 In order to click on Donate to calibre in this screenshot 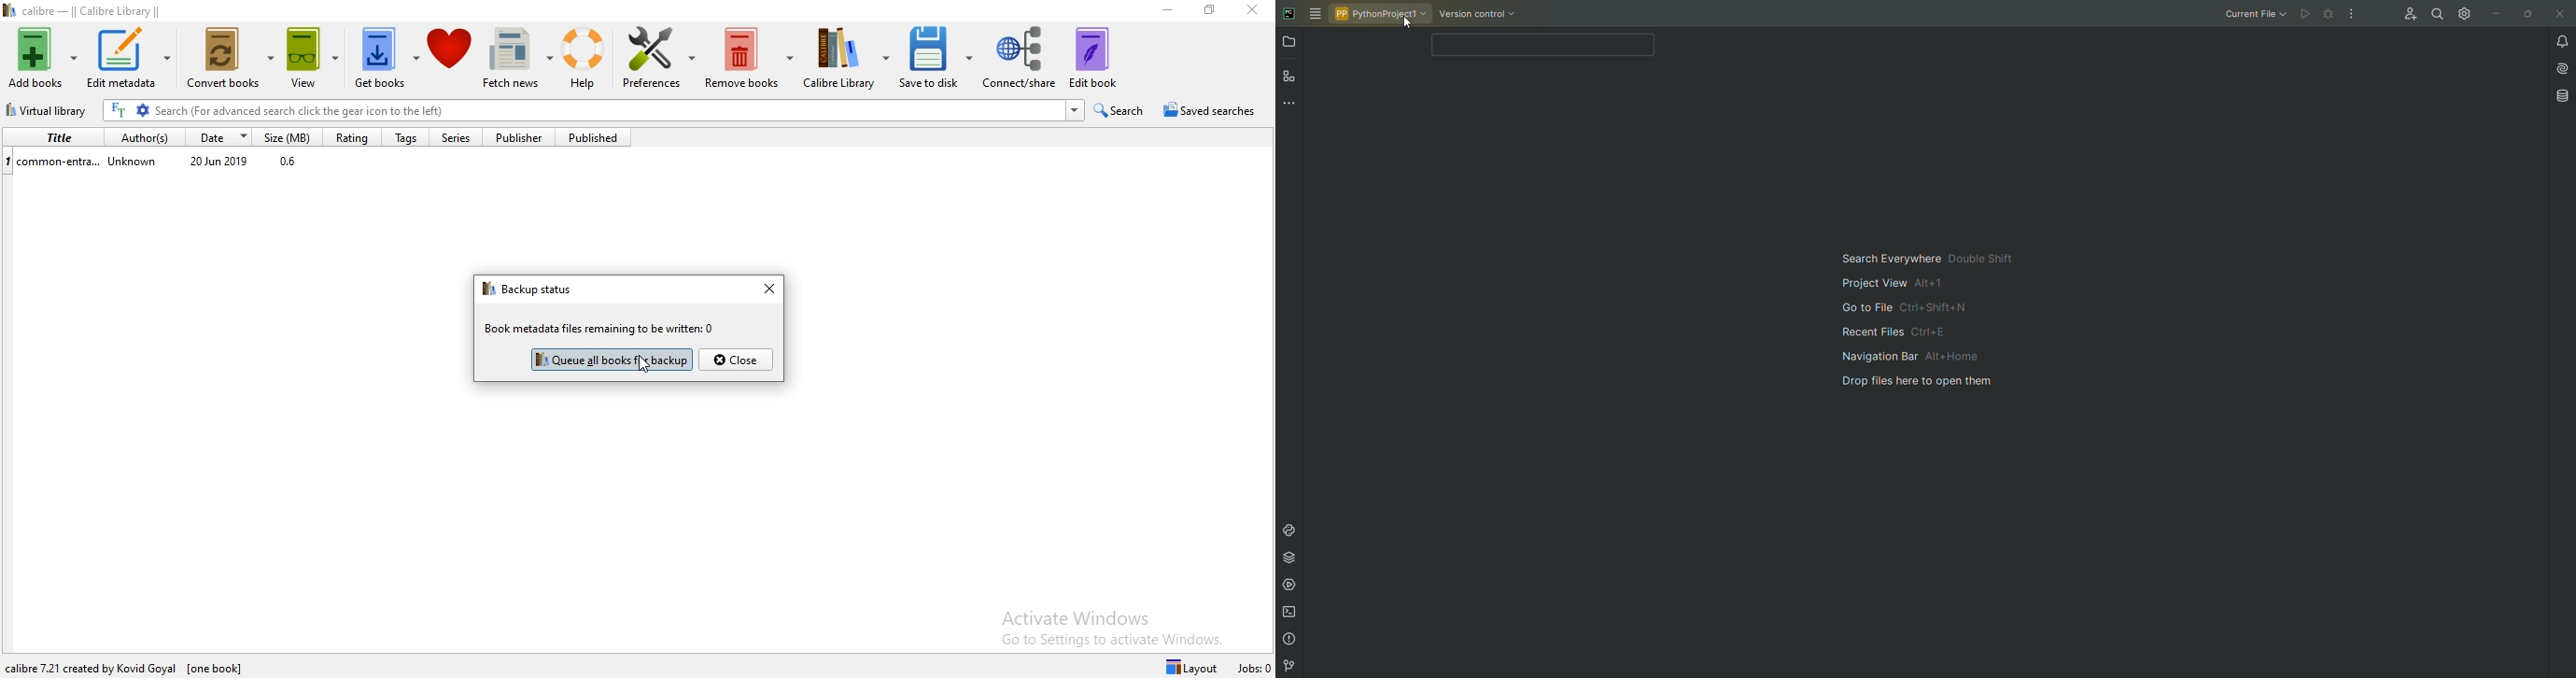, I will do `click(452, 60)`.